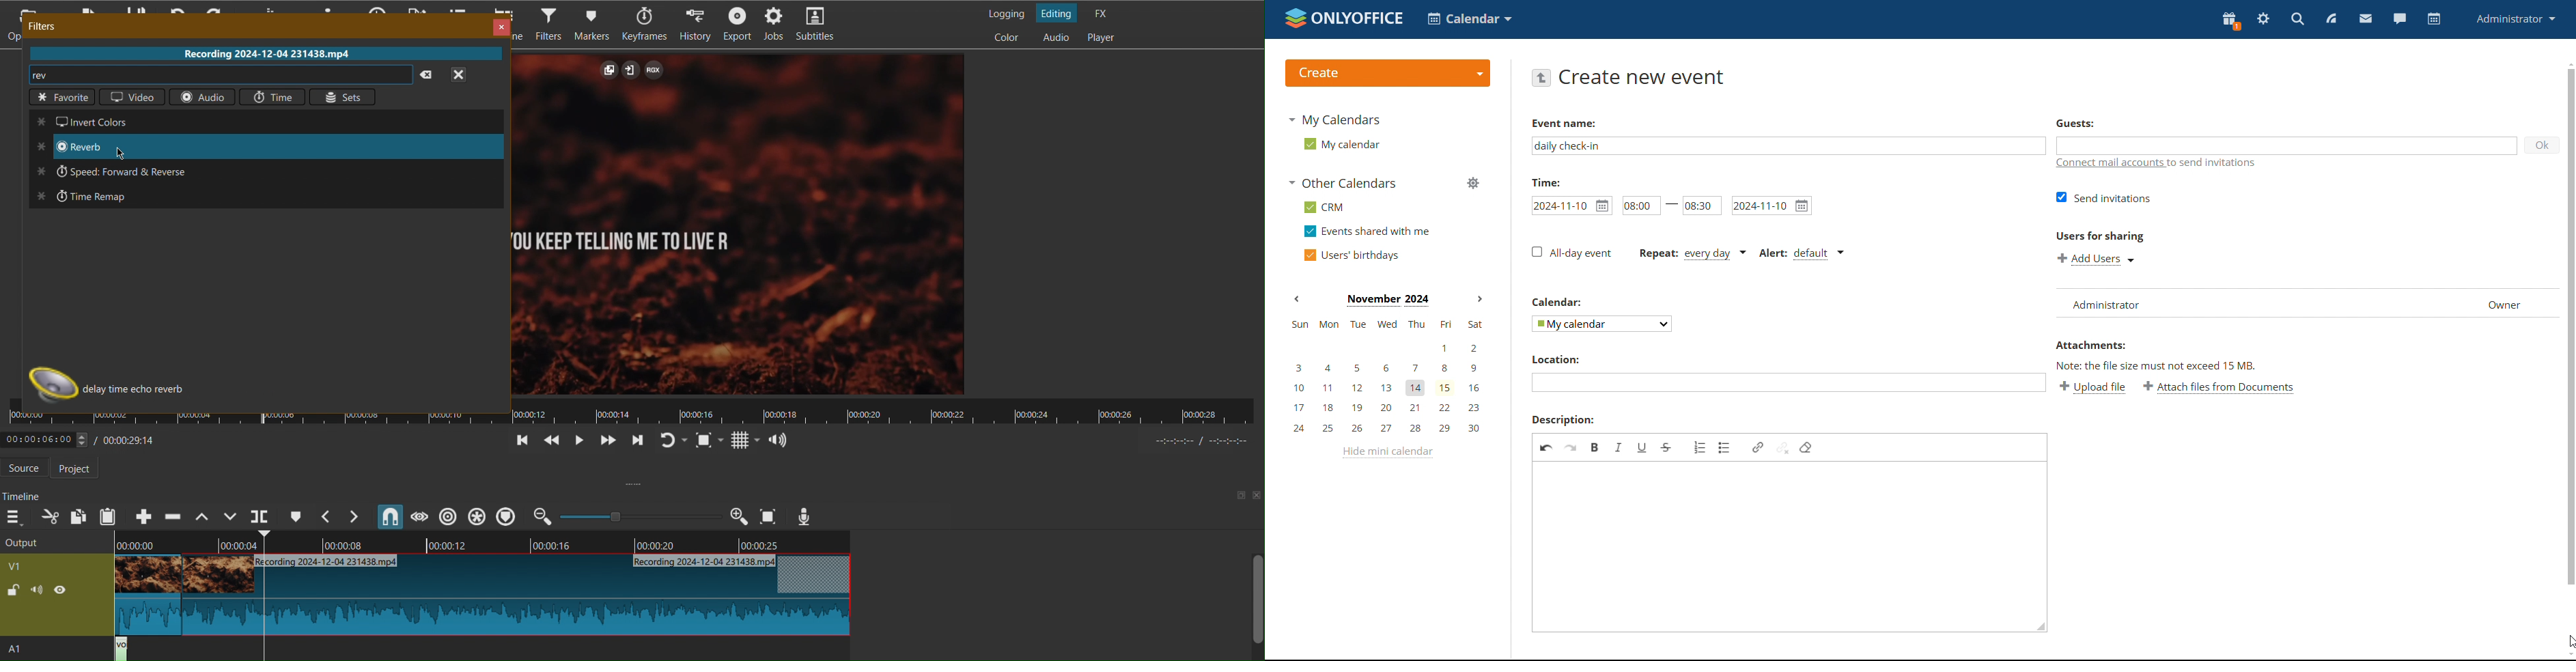 The width and height of the screenshot is (2576, 672). What do you see at coordinates (1479, 299) in the screenshot?
I see `next month` at bounding box center [1479, 299].